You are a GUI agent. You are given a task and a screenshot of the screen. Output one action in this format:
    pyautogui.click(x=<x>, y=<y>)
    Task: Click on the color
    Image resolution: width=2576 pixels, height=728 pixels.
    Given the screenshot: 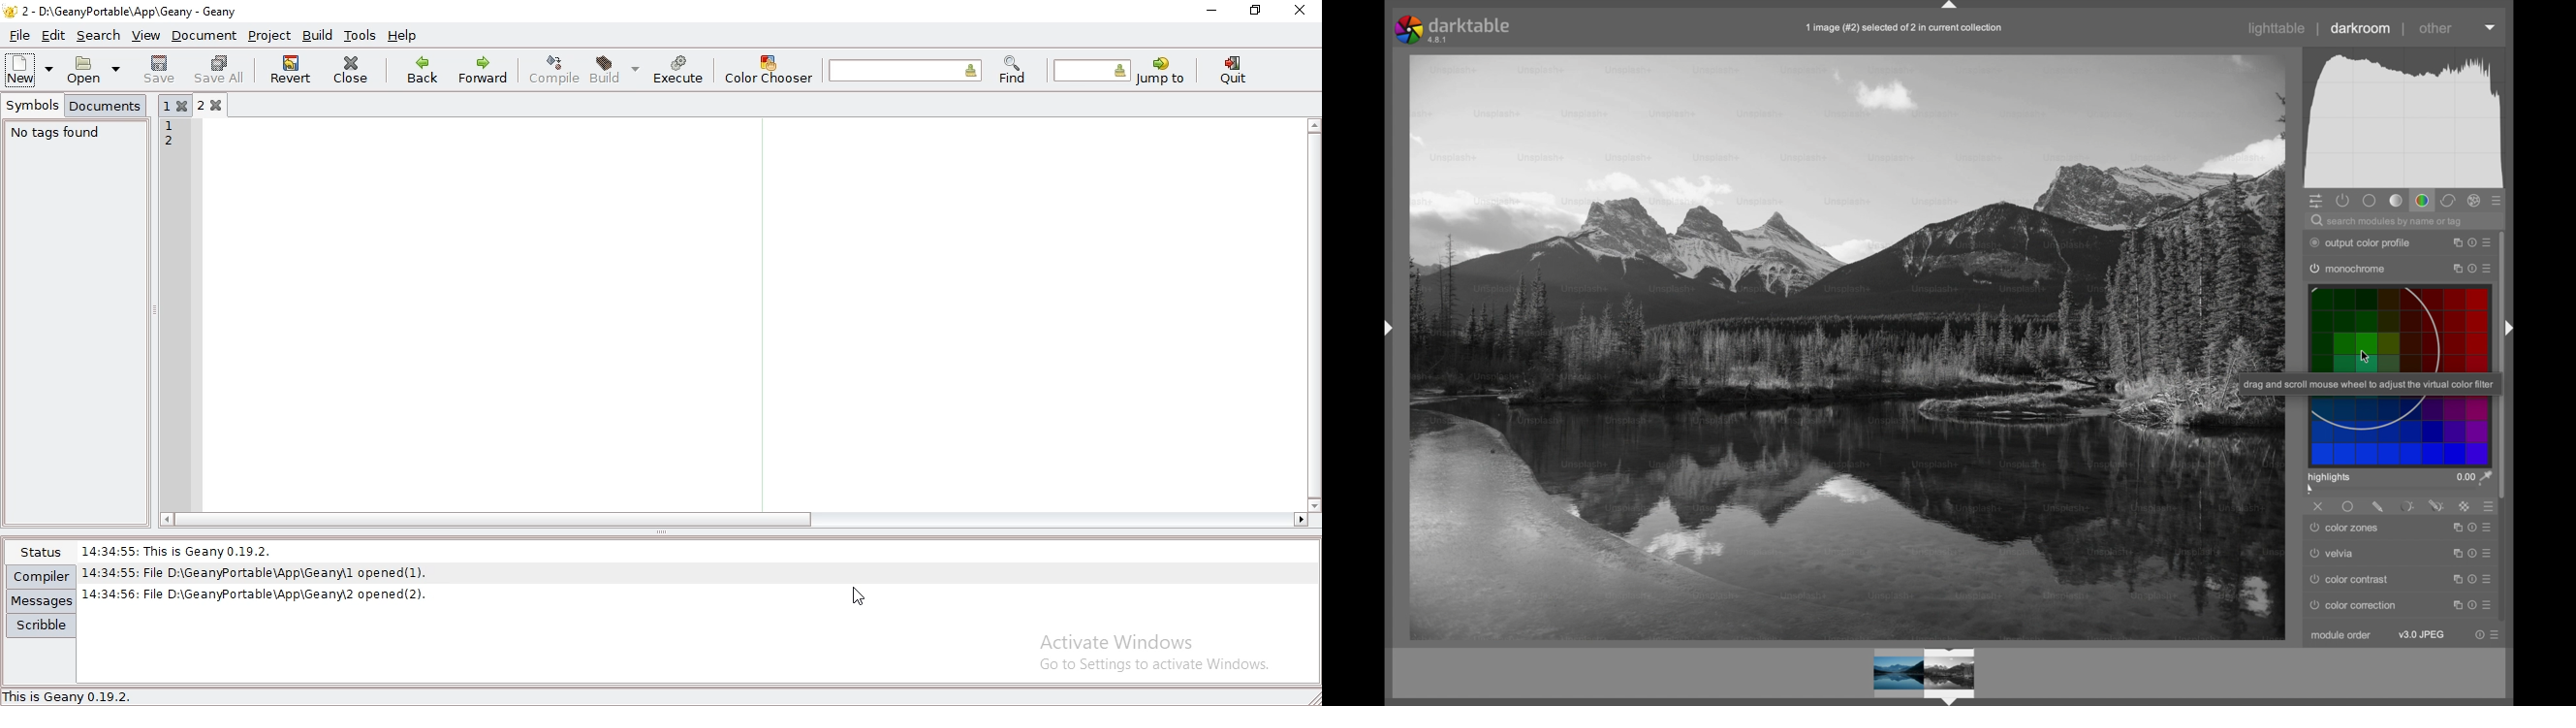 What is the action you would take?
    pyautogui.click(x=2422, y=201)
    